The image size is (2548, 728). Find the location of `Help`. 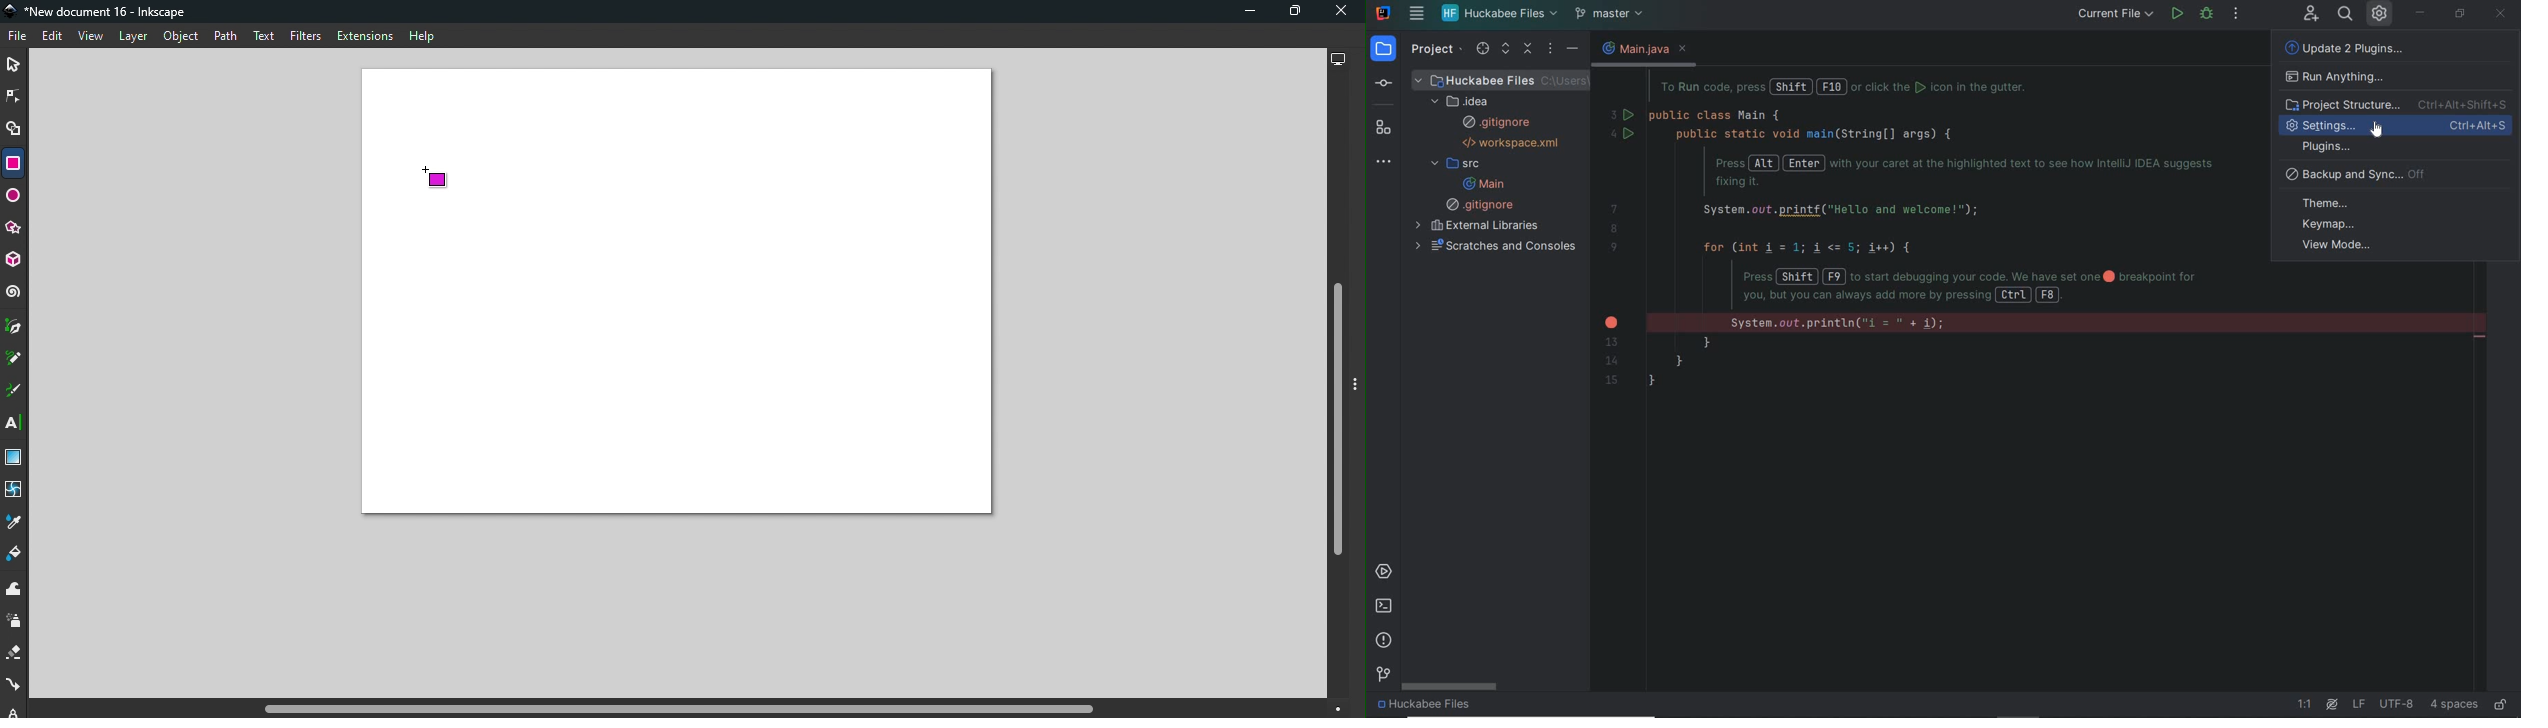

Help is located at coordinates (422, 36).